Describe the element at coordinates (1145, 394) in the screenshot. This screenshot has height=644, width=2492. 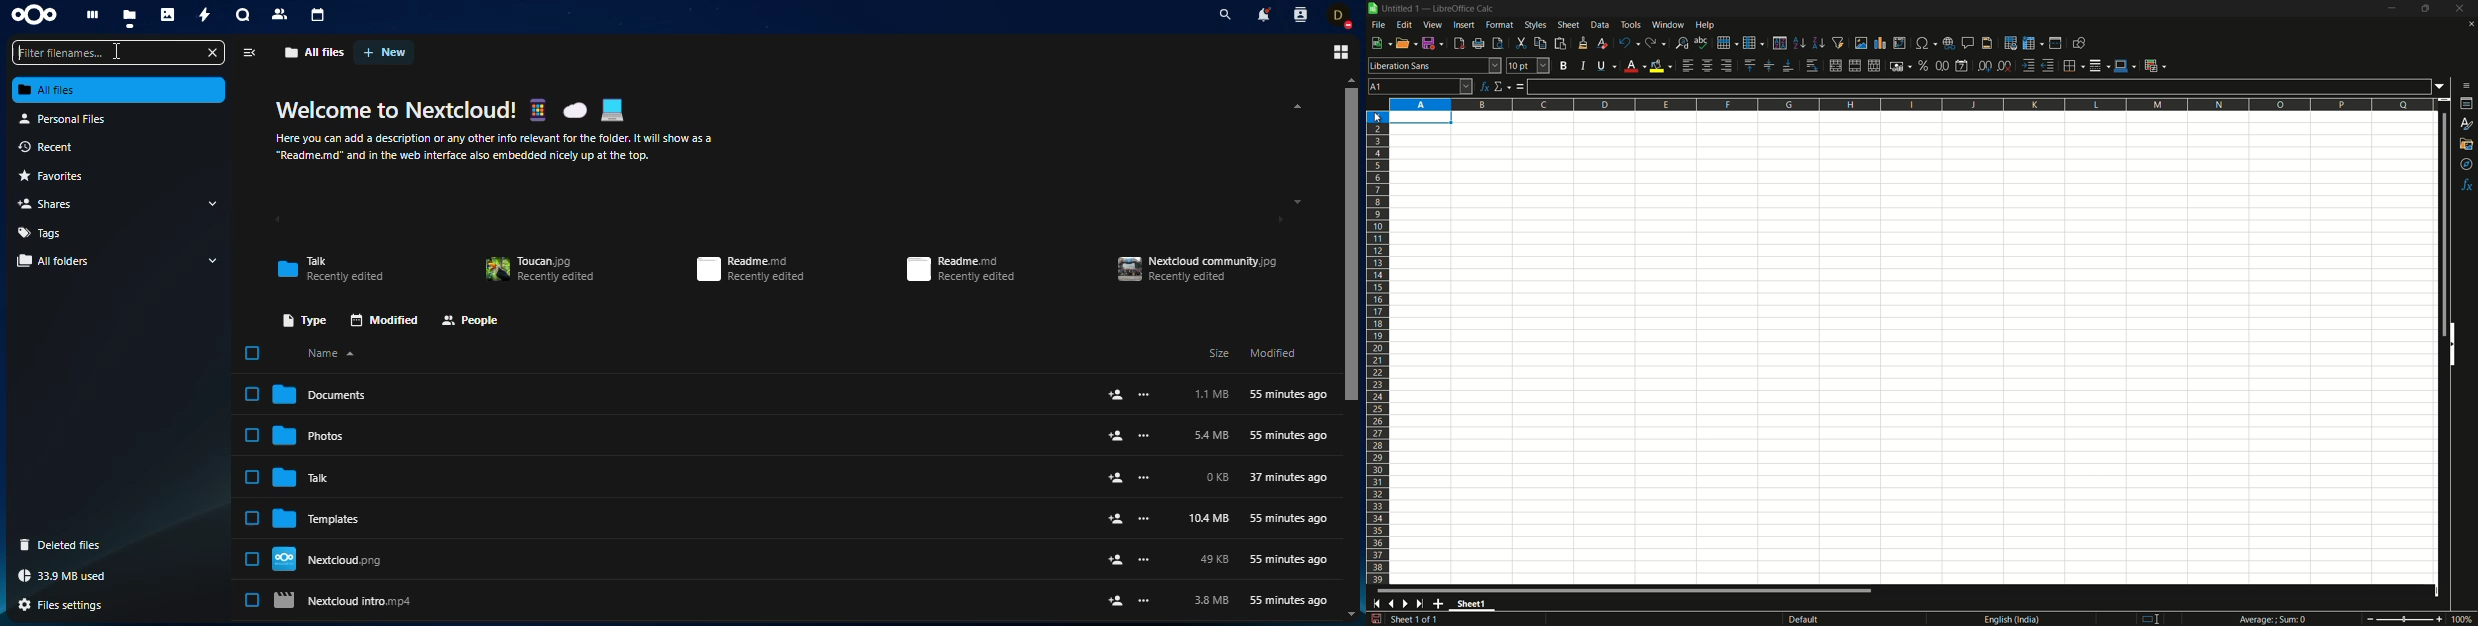
I see `more` at that location.